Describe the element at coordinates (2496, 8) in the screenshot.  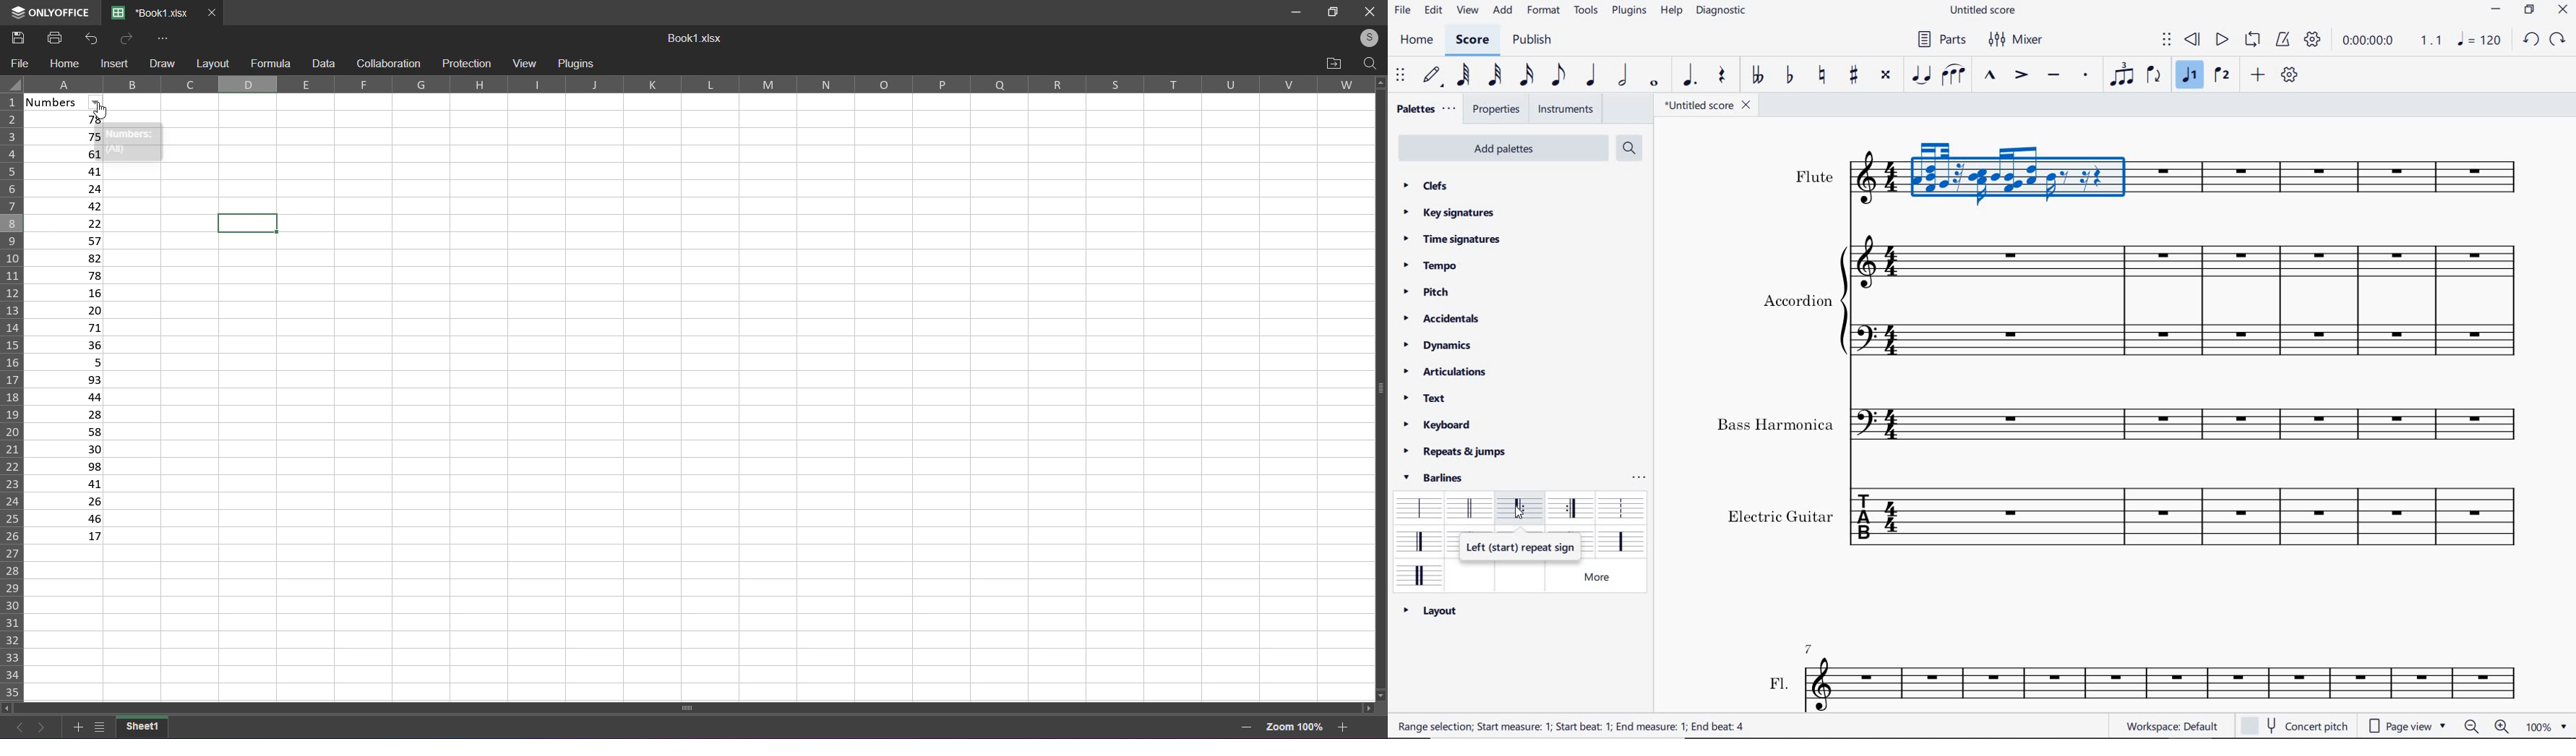
I see `MINIMIZE` at that location.